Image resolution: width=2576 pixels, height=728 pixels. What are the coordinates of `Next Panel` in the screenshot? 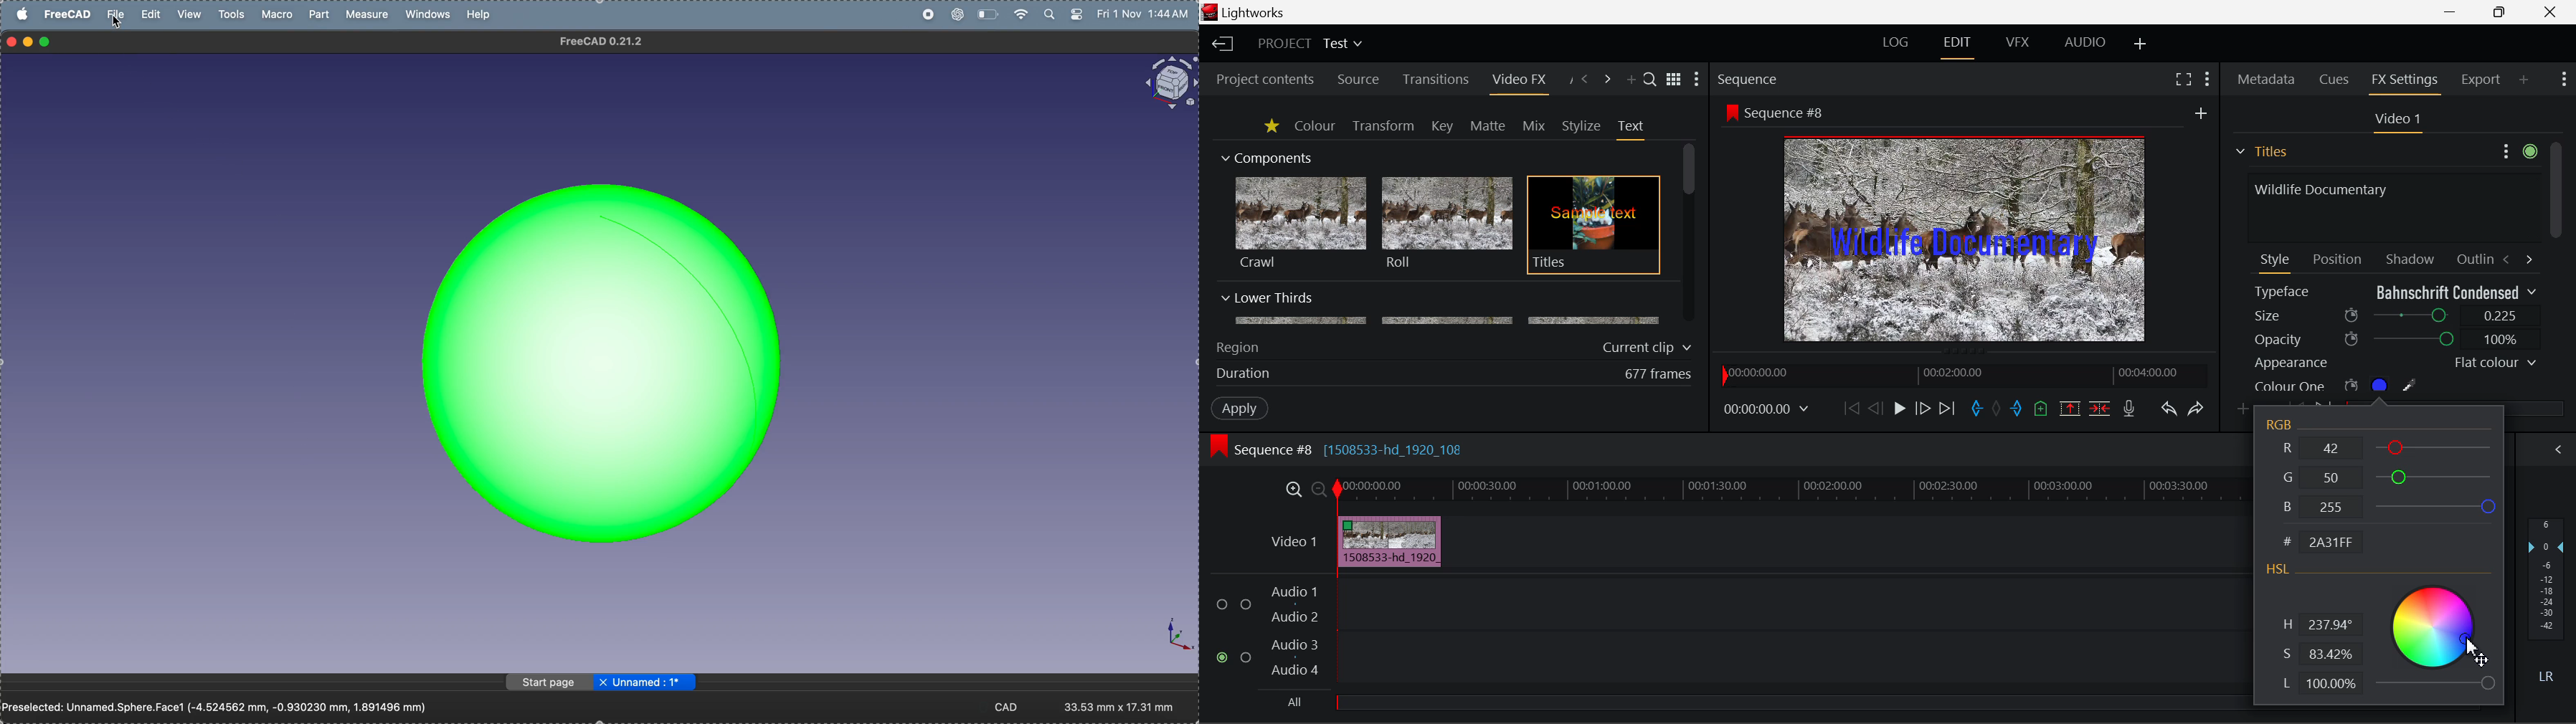 It's located at (1609, 80).